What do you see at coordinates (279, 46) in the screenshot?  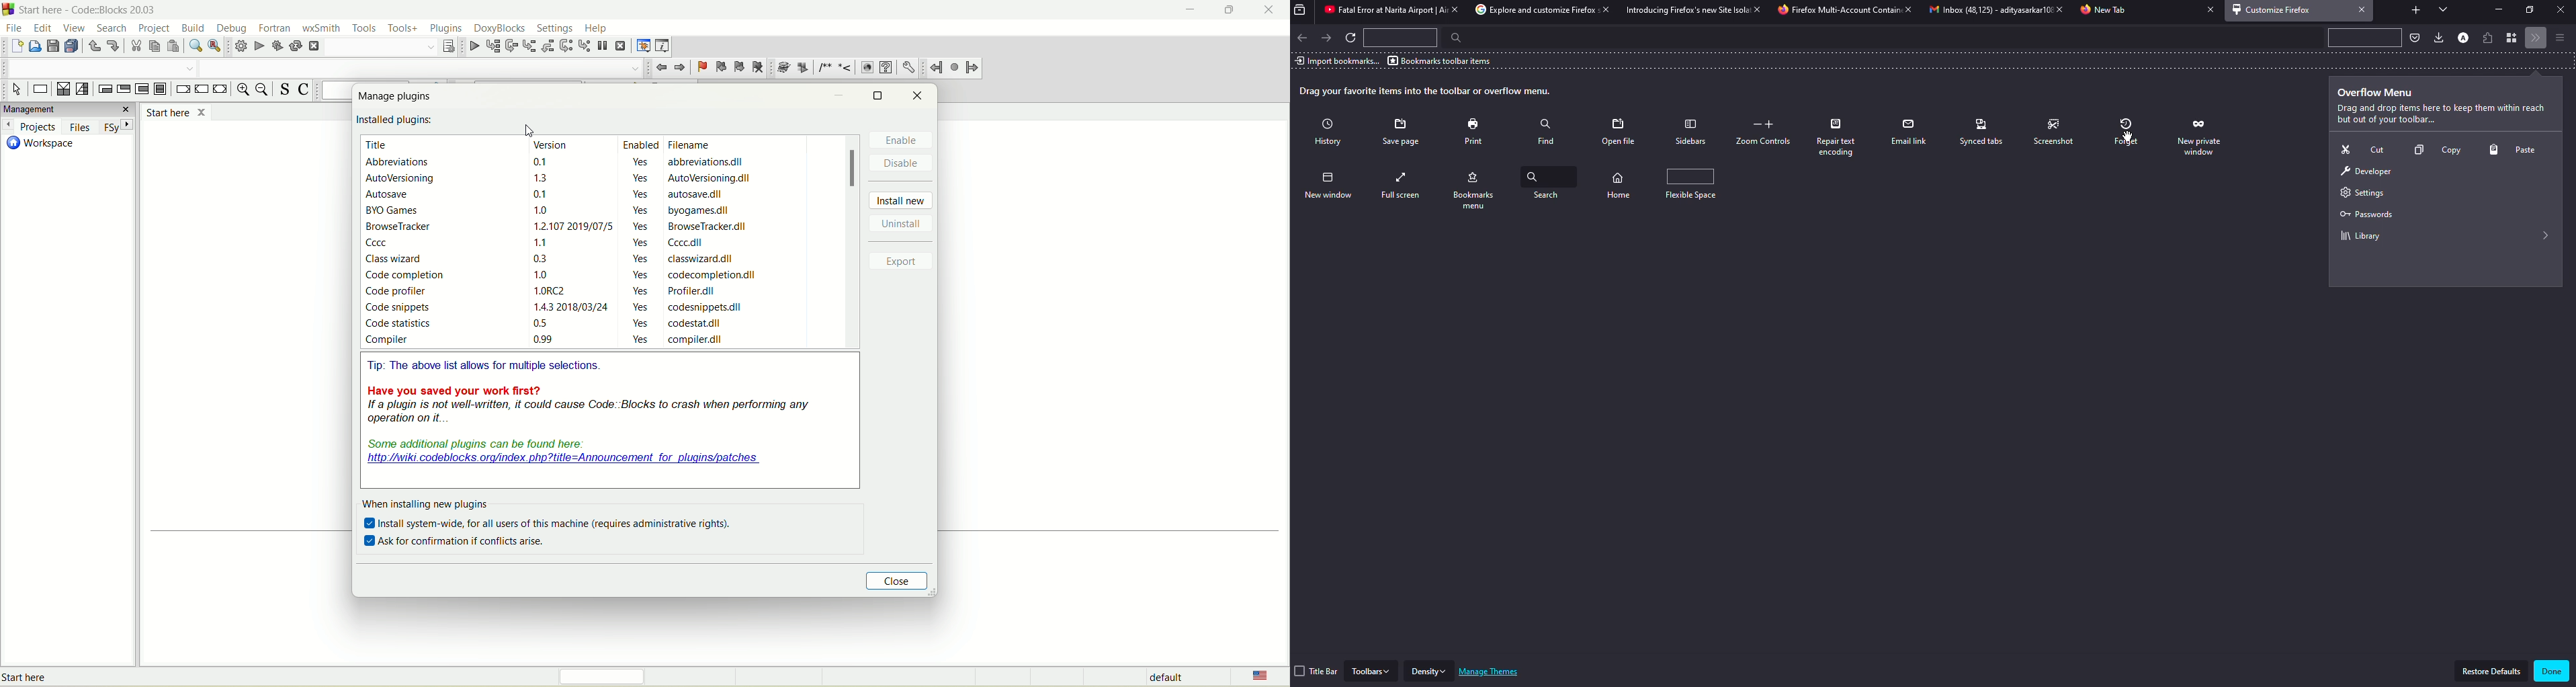 I see `build and run` at bounding box center [279, 46].